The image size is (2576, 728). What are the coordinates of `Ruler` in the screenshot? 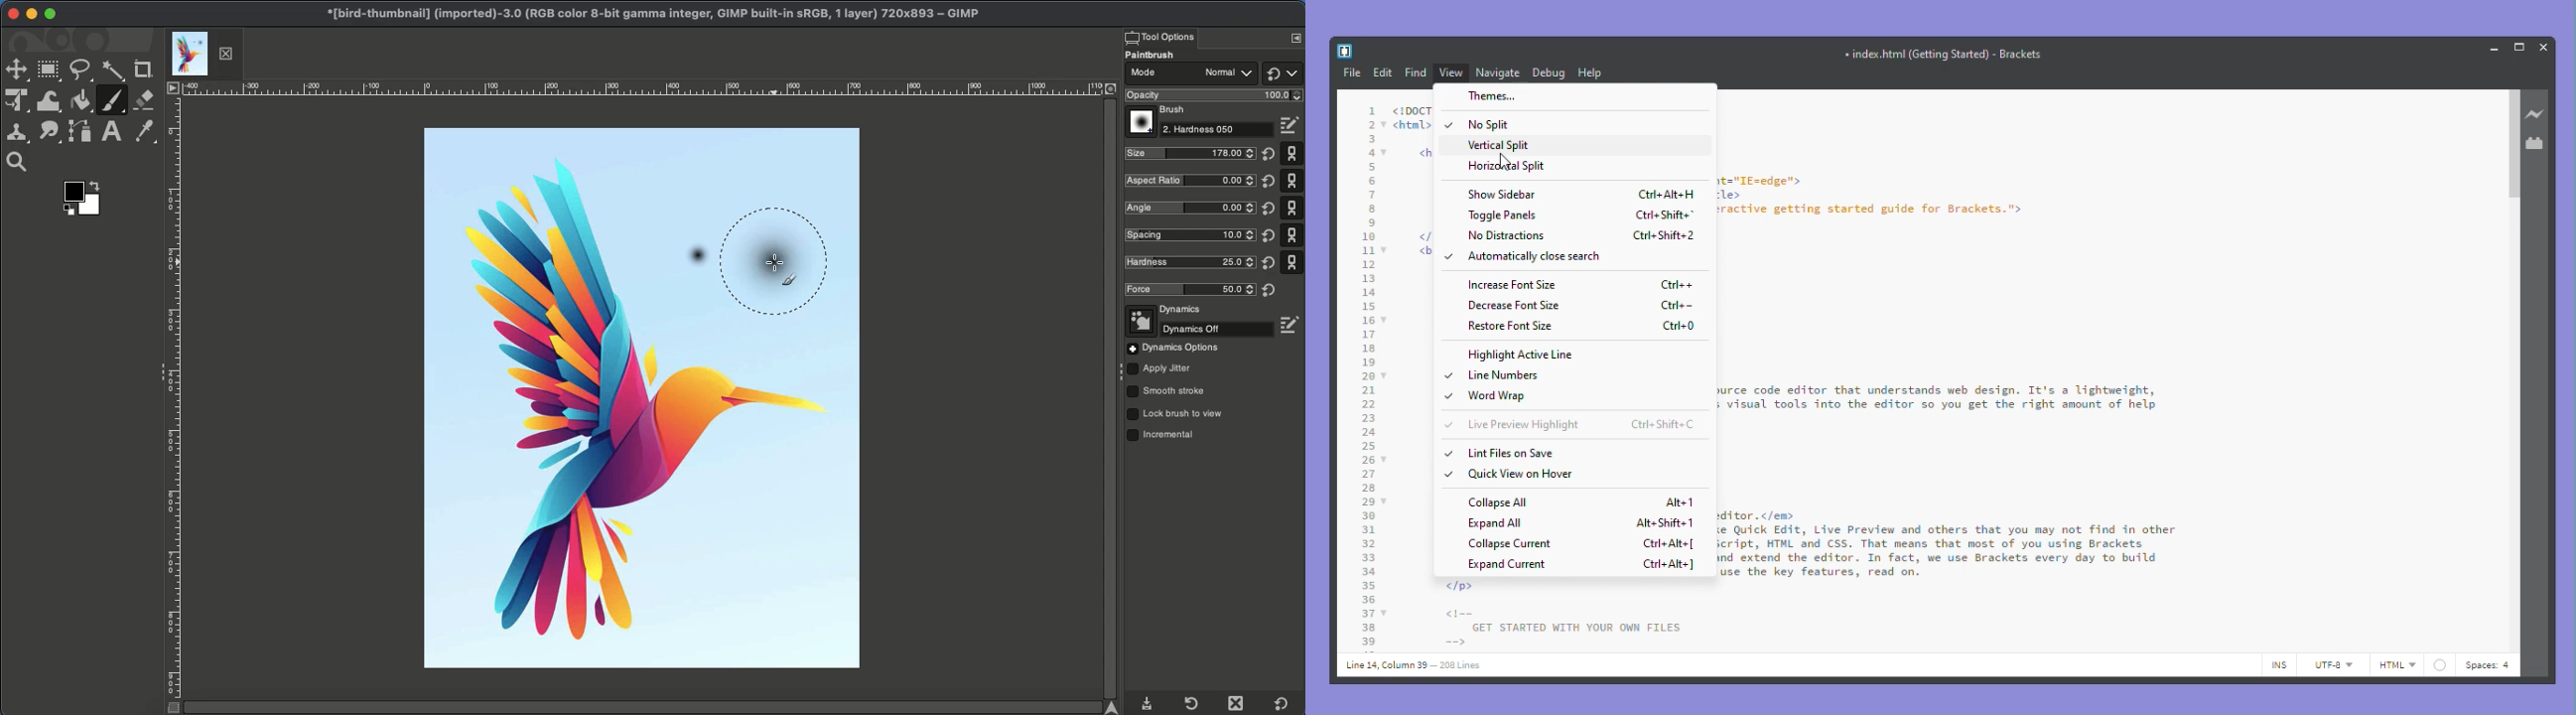 It's located at (172, 407).